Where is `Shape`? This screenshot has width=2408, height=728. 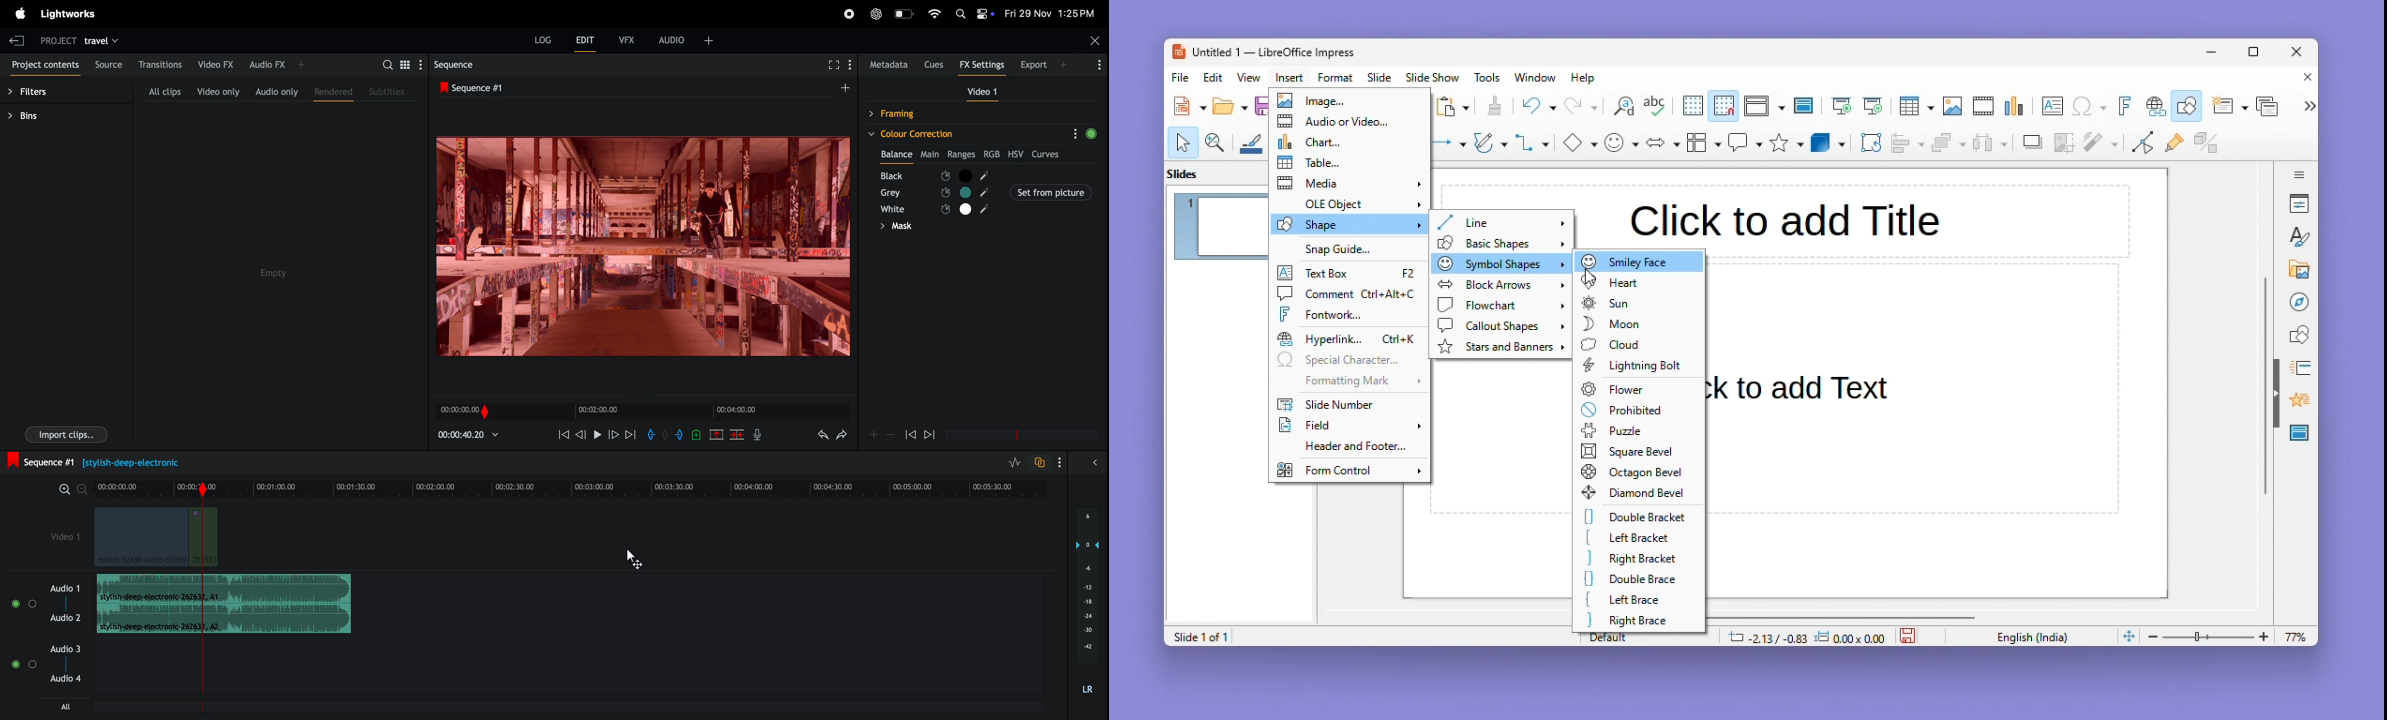 Shape is located at coordinates (1349, 224).